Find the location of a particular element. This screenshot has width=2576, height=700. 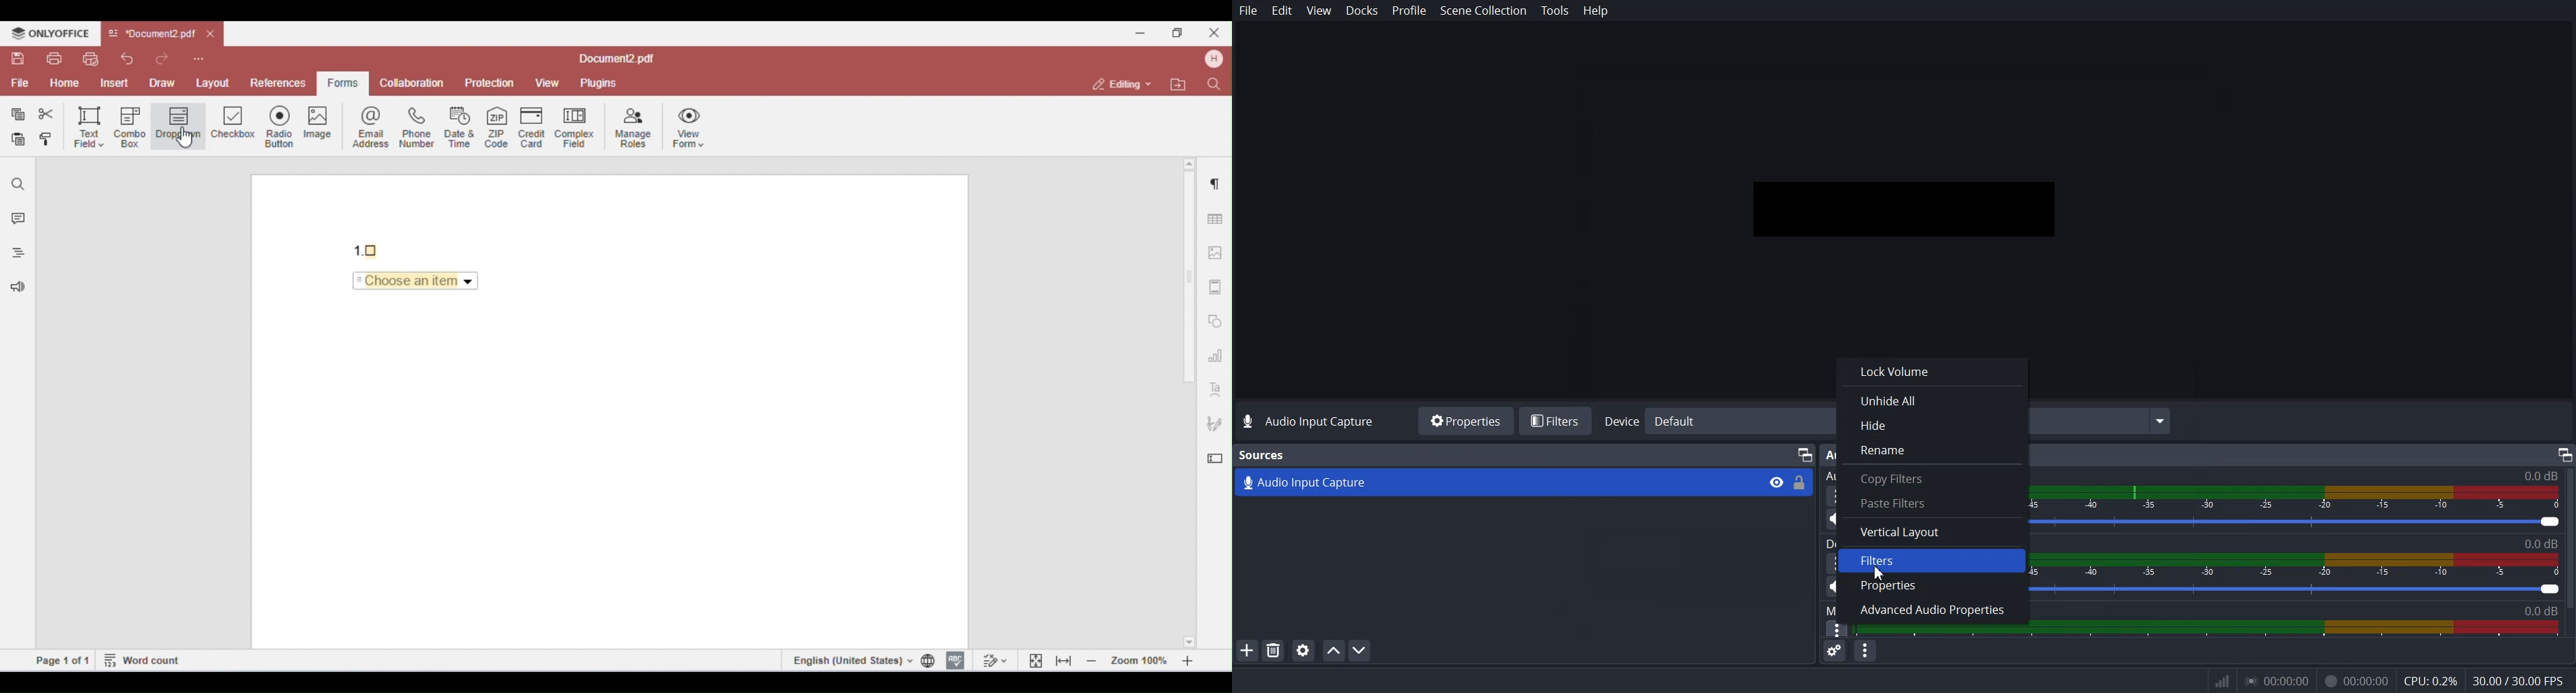

Volume level adjuster is located at coordinates (2307, 524).